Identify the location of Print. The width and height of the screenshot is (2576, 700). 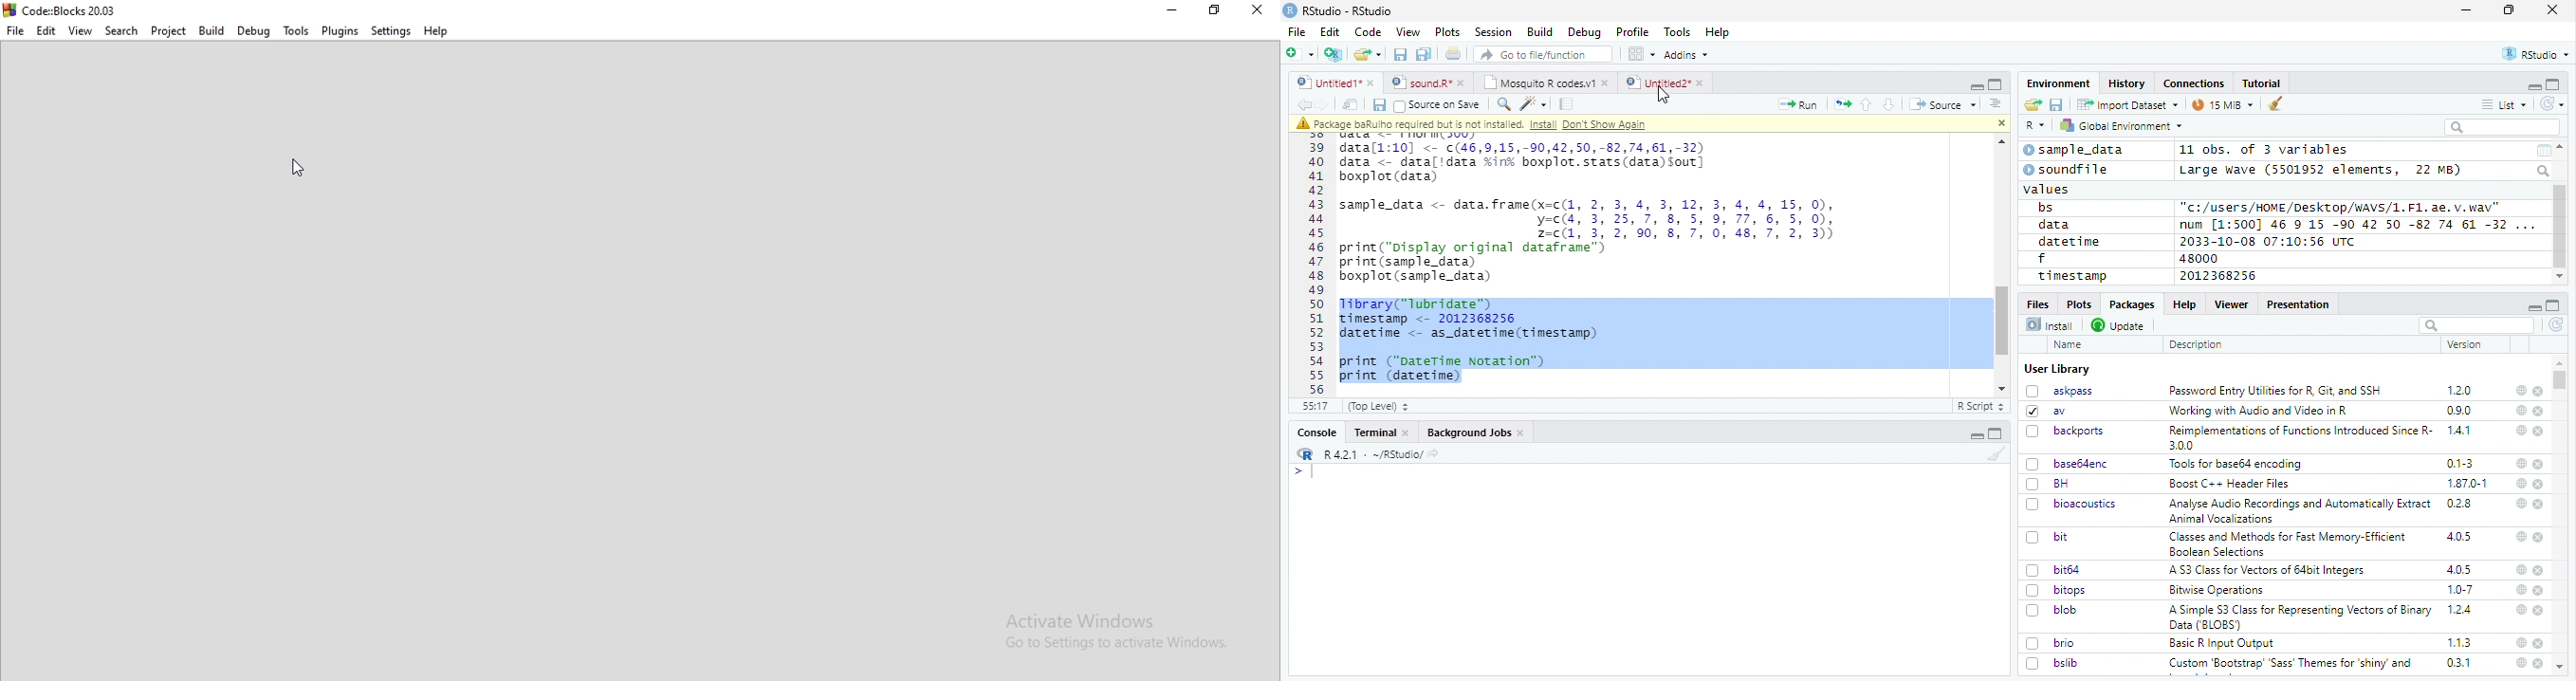
(1454, 53).